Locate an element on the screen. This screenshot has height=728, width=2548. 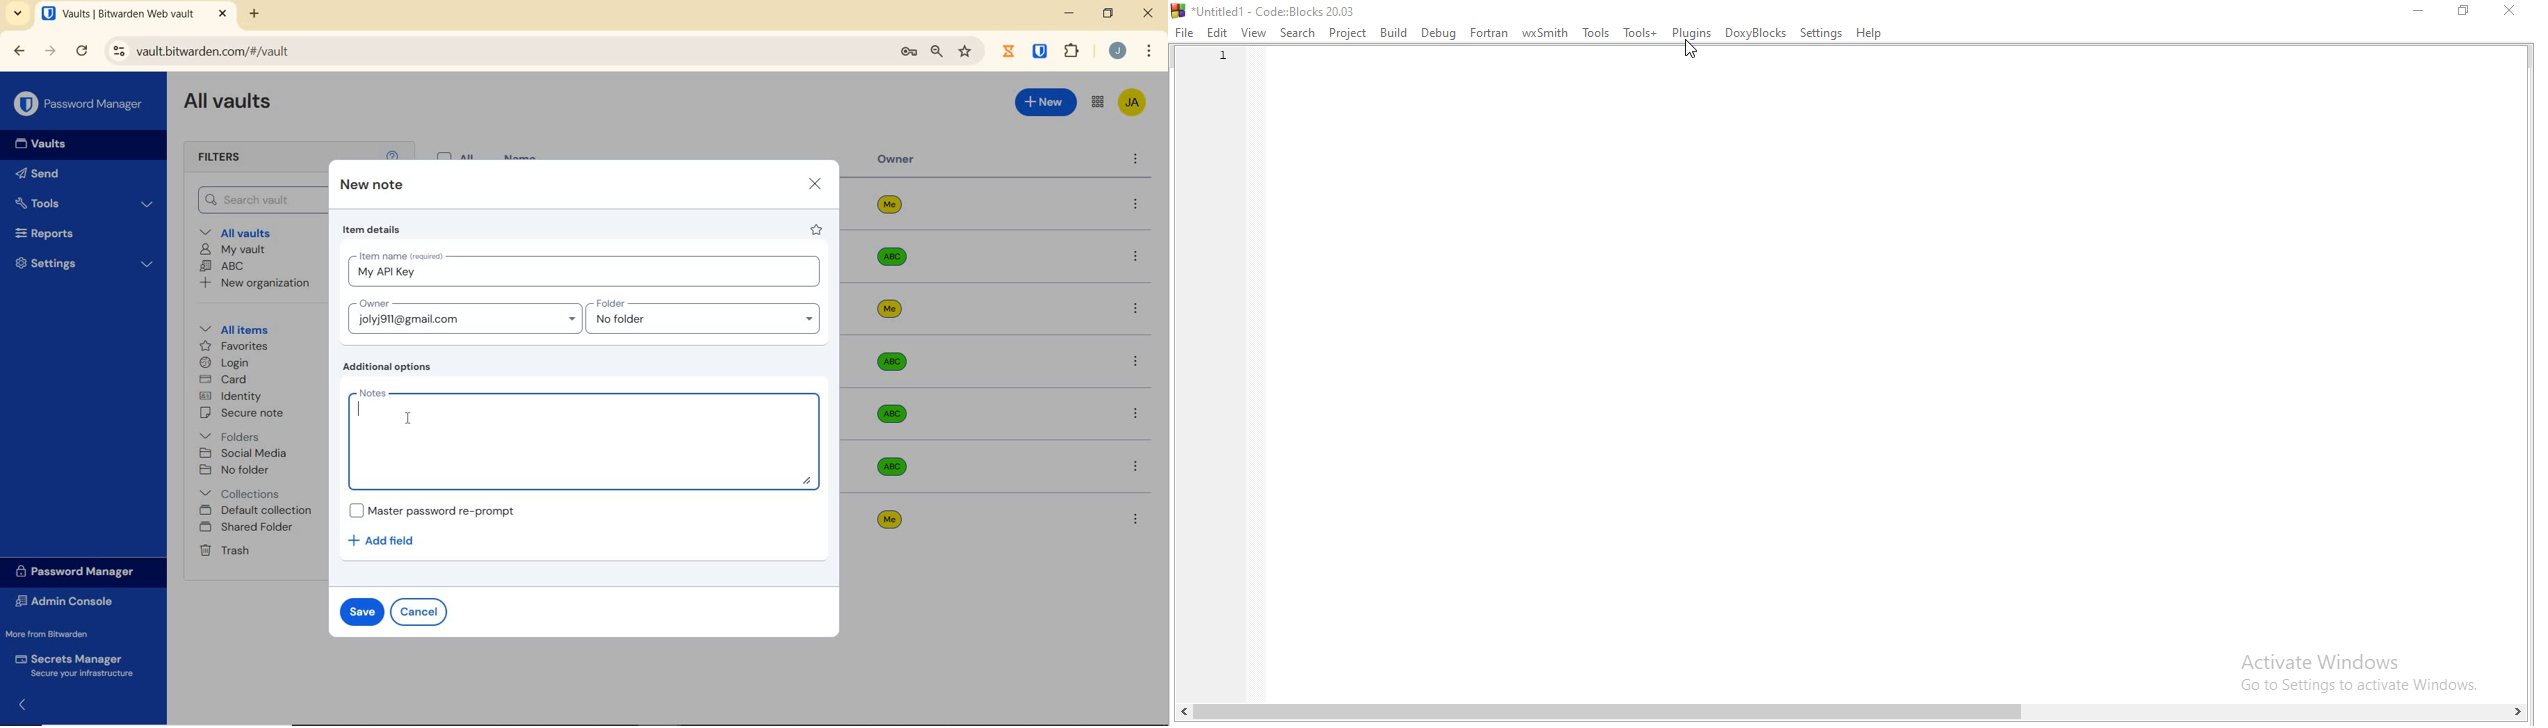
more options is located at coordinates (1136, 311).